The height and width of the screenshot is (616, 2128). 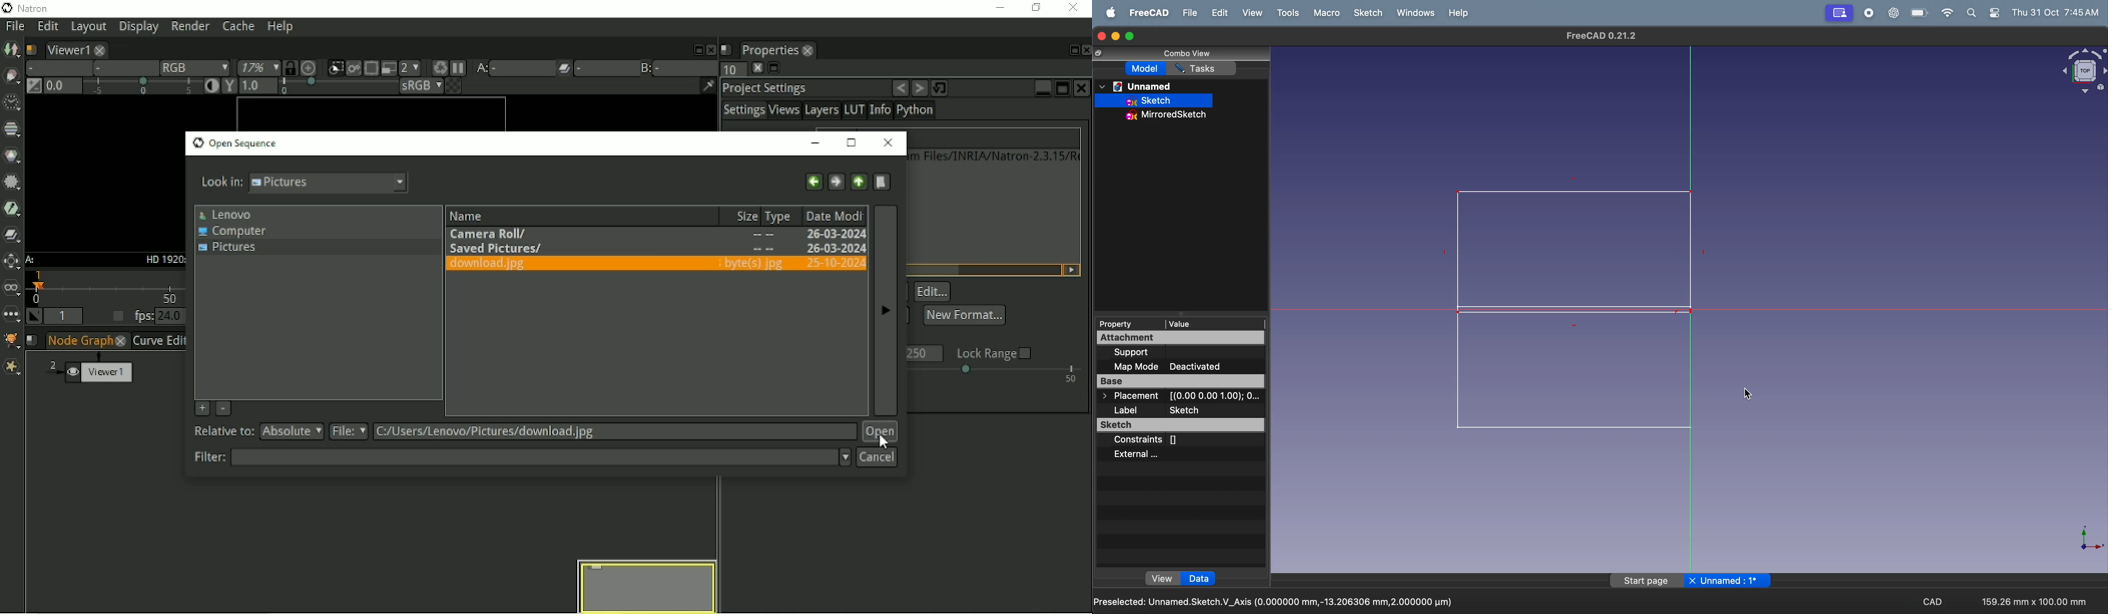 What do you see at coordinates (1208, 321) in the screenshot?
I see `value` at bounding box center [1208, 321].